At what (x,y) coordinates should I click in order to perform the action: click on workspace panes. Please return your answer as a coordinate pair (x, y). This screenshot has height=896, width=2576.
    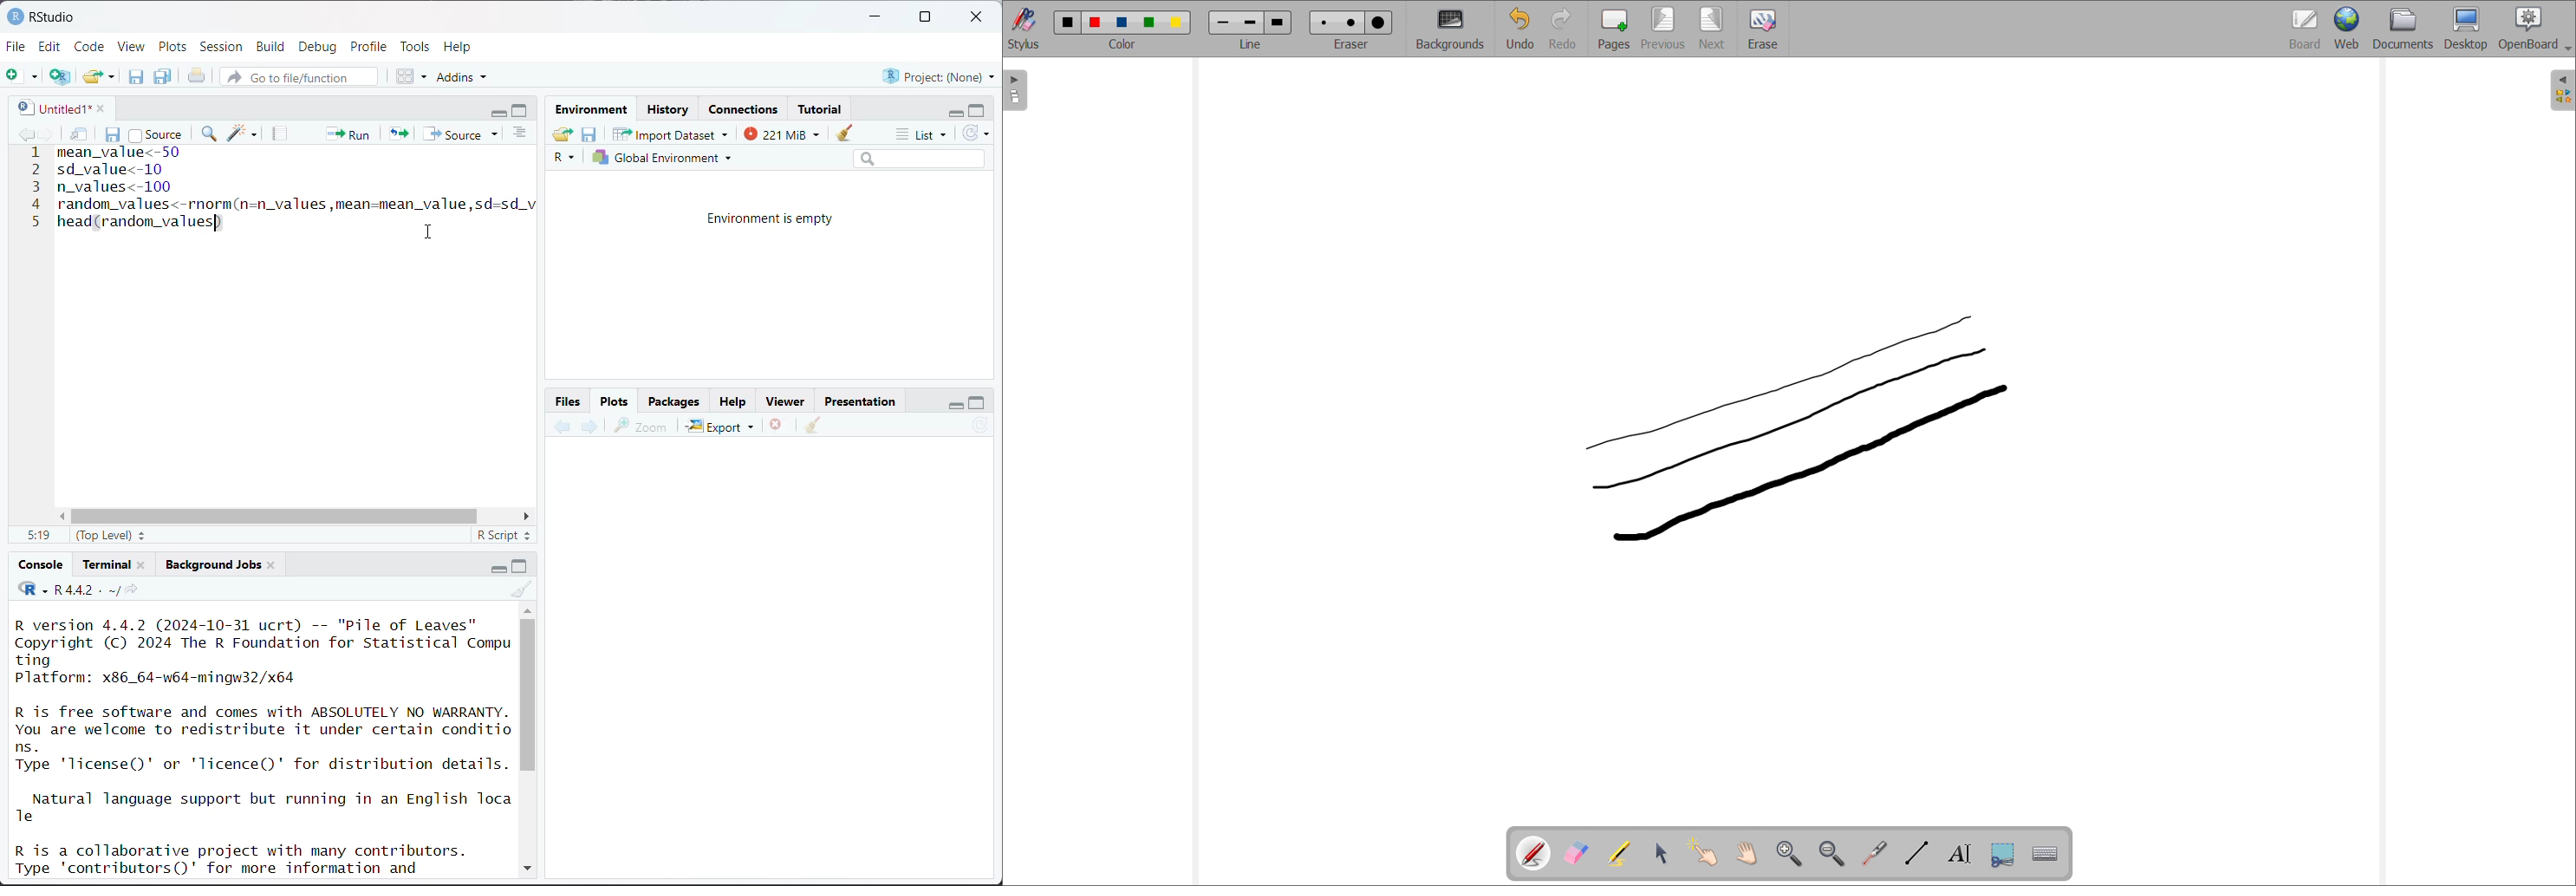
    Looking at the image, I should click on (413, 75).